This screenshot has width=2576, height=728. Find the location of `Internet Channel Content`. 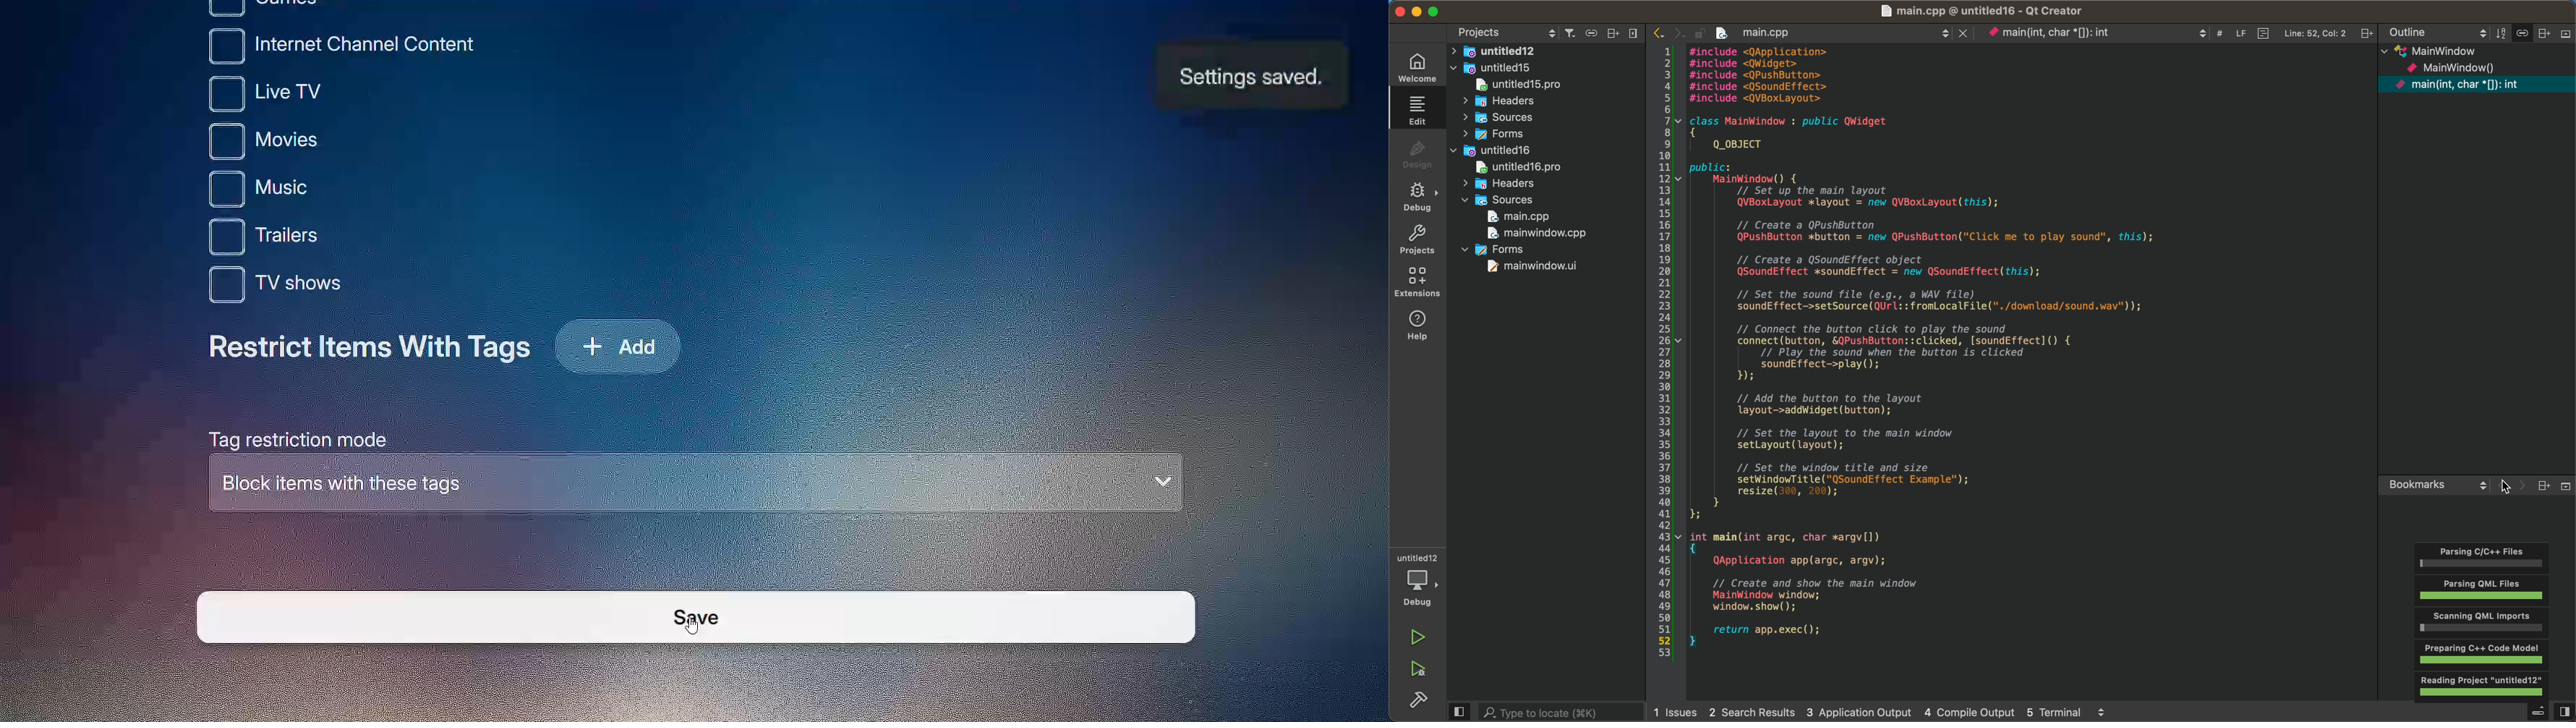

Internet Channel Content is located at coordinates (353, 45).